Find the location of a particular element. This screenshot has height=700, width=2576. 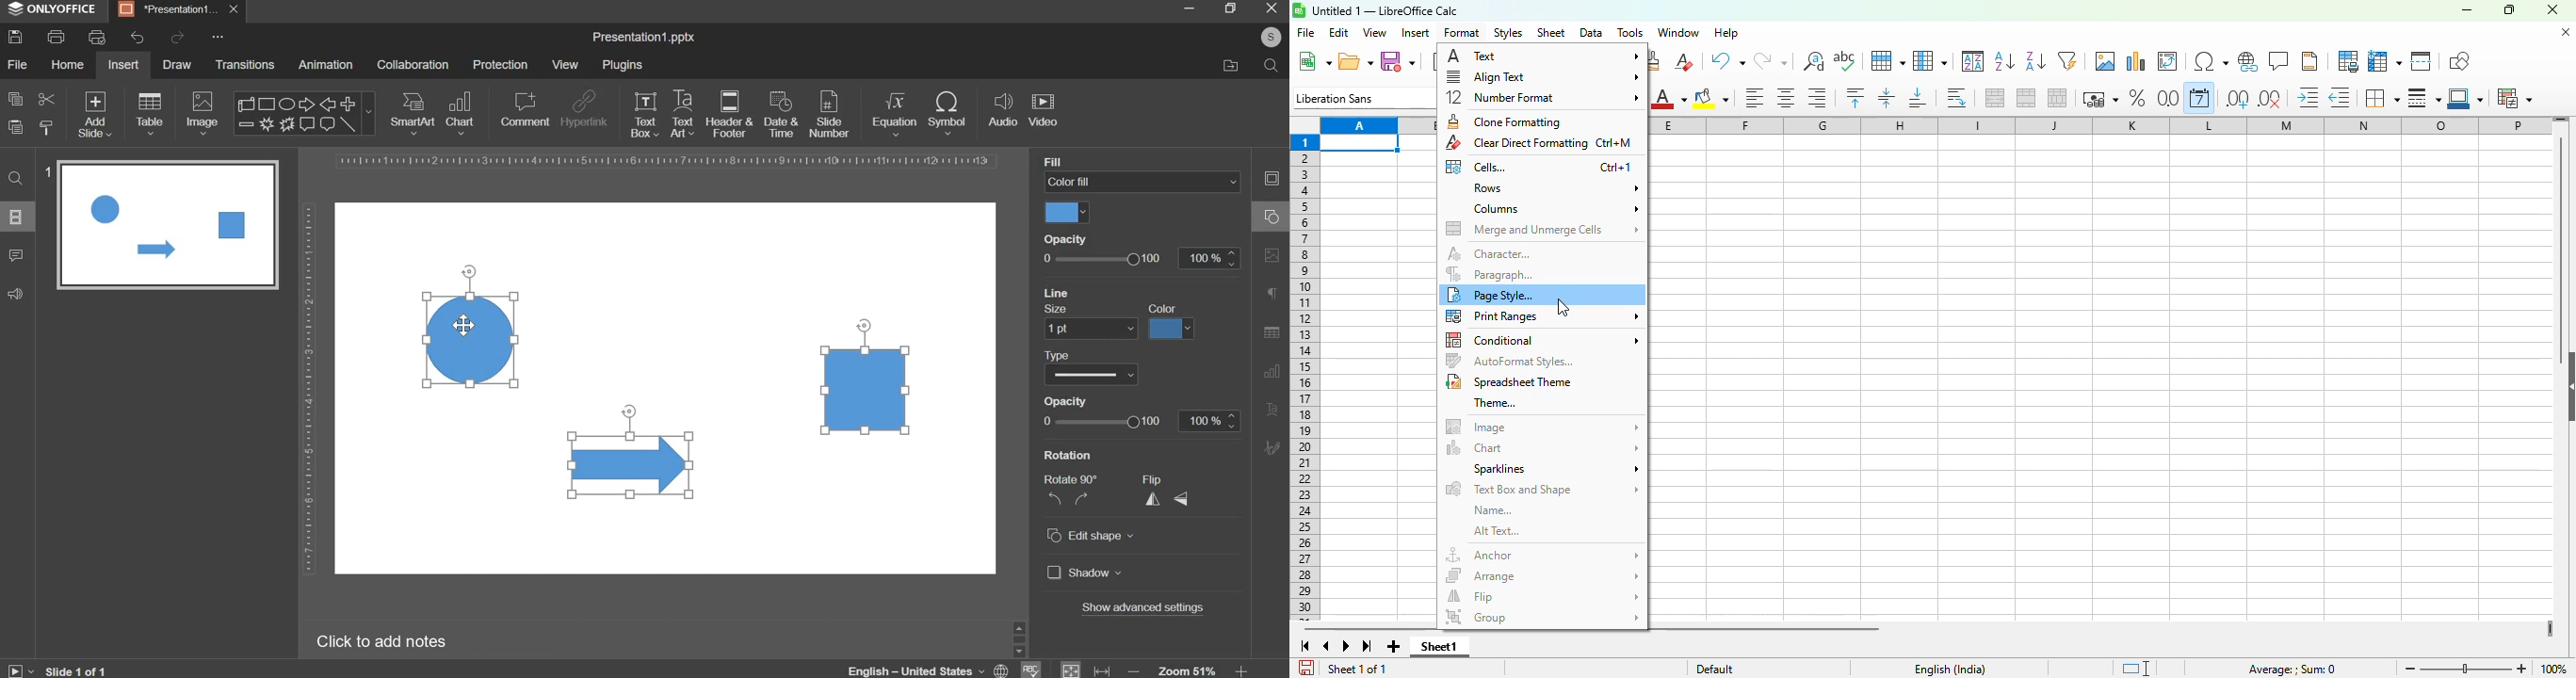

draw is located at coordinates (178, 63).